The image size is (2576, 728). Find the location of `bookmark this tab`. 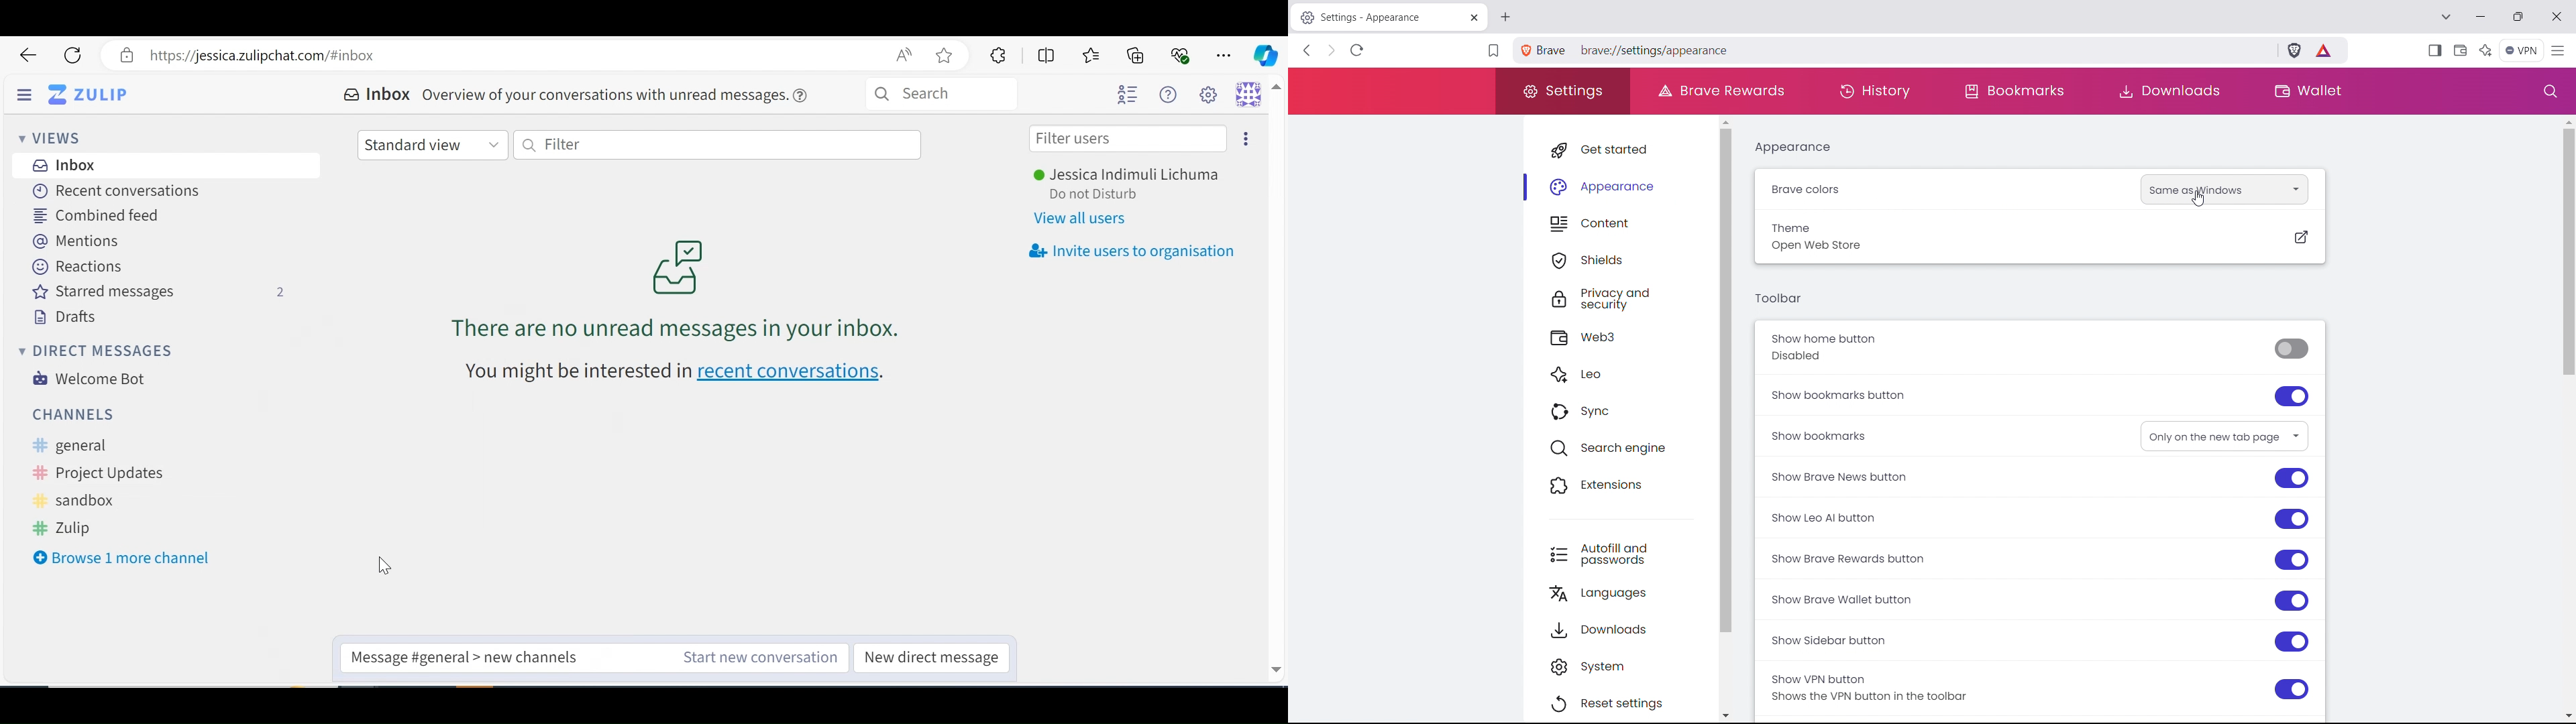

bookmark this tab is located at coordinates (1493, 52).